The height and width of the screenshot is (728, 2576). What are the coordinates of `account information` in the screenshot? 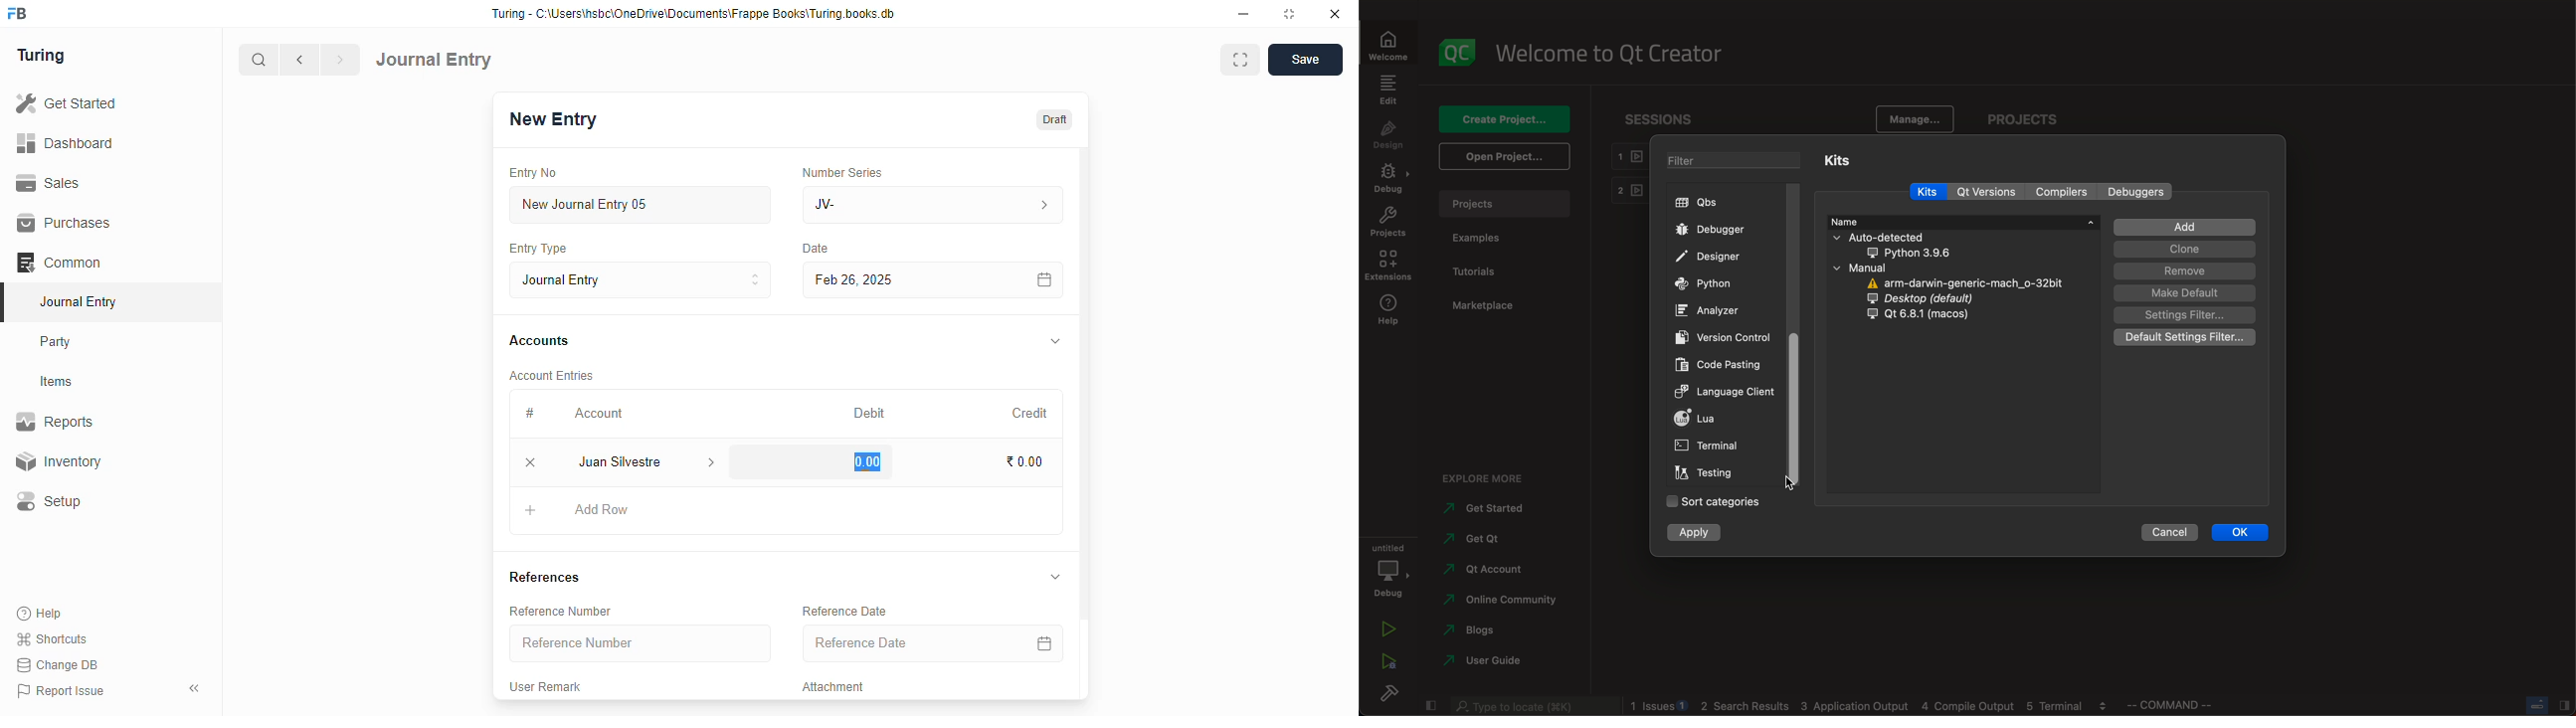 It's located at (712, 462).